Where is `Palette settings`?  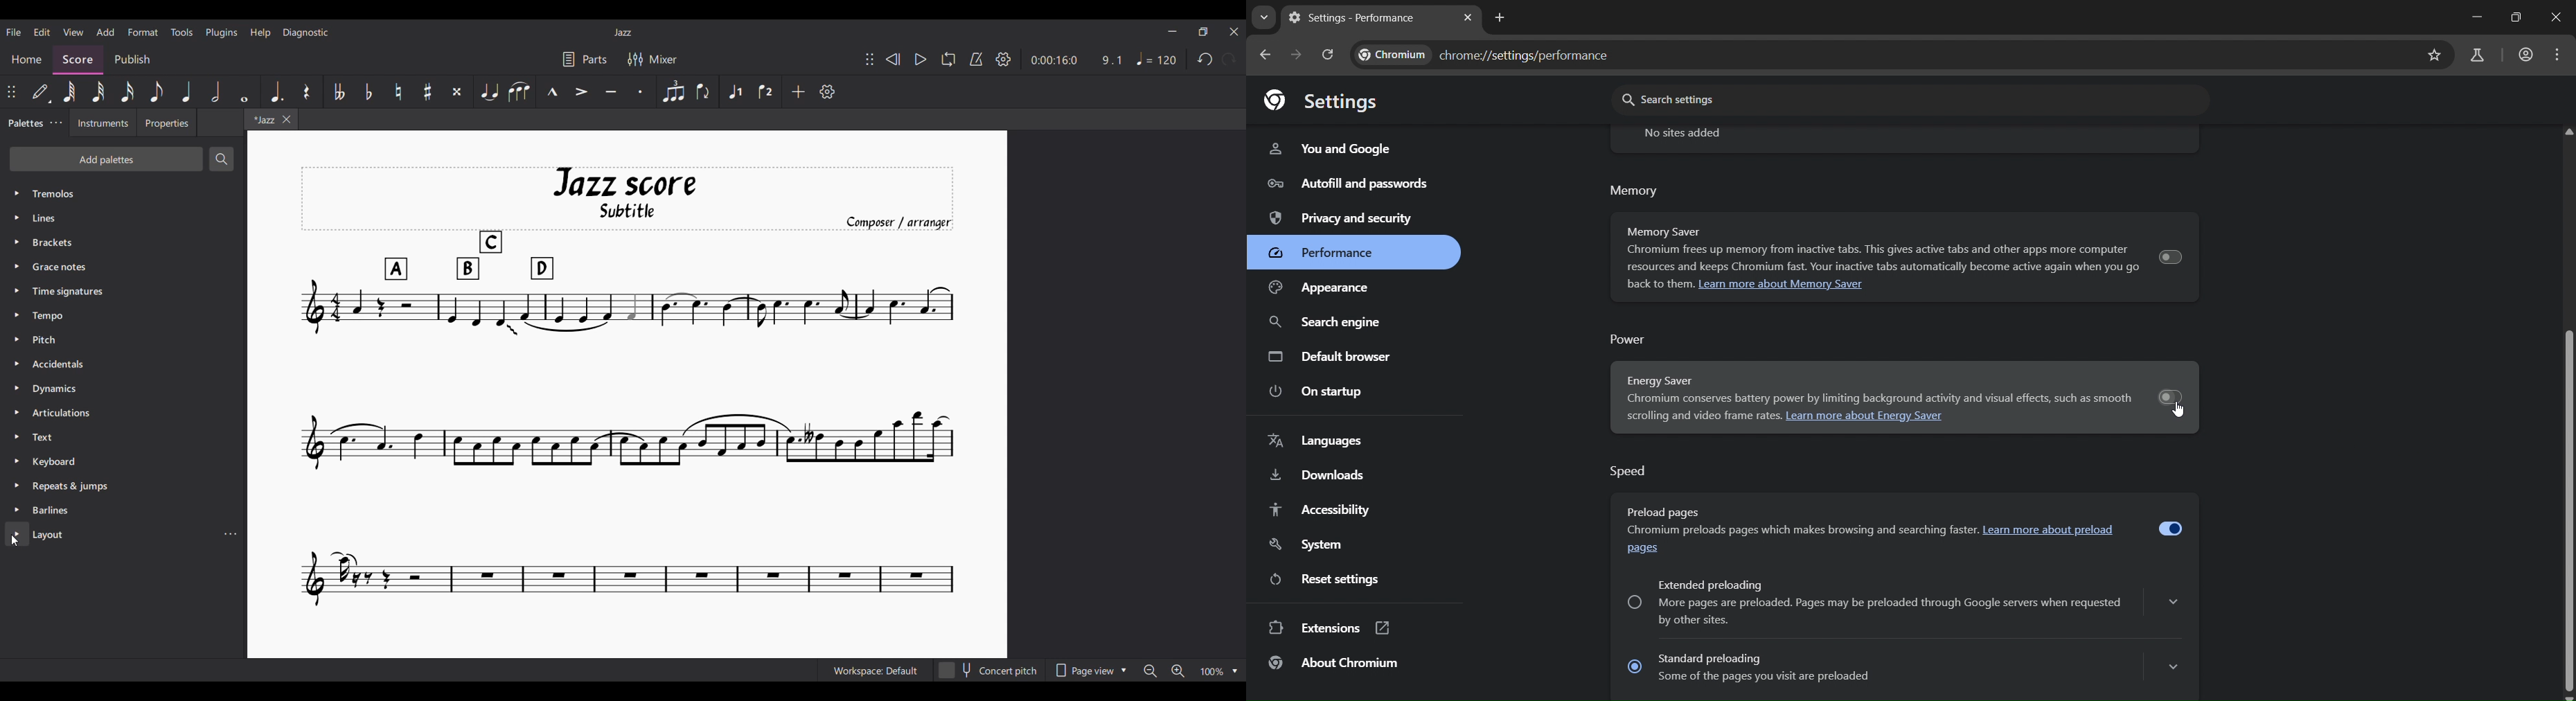 Palette settings is located at coordinates (56, 122).